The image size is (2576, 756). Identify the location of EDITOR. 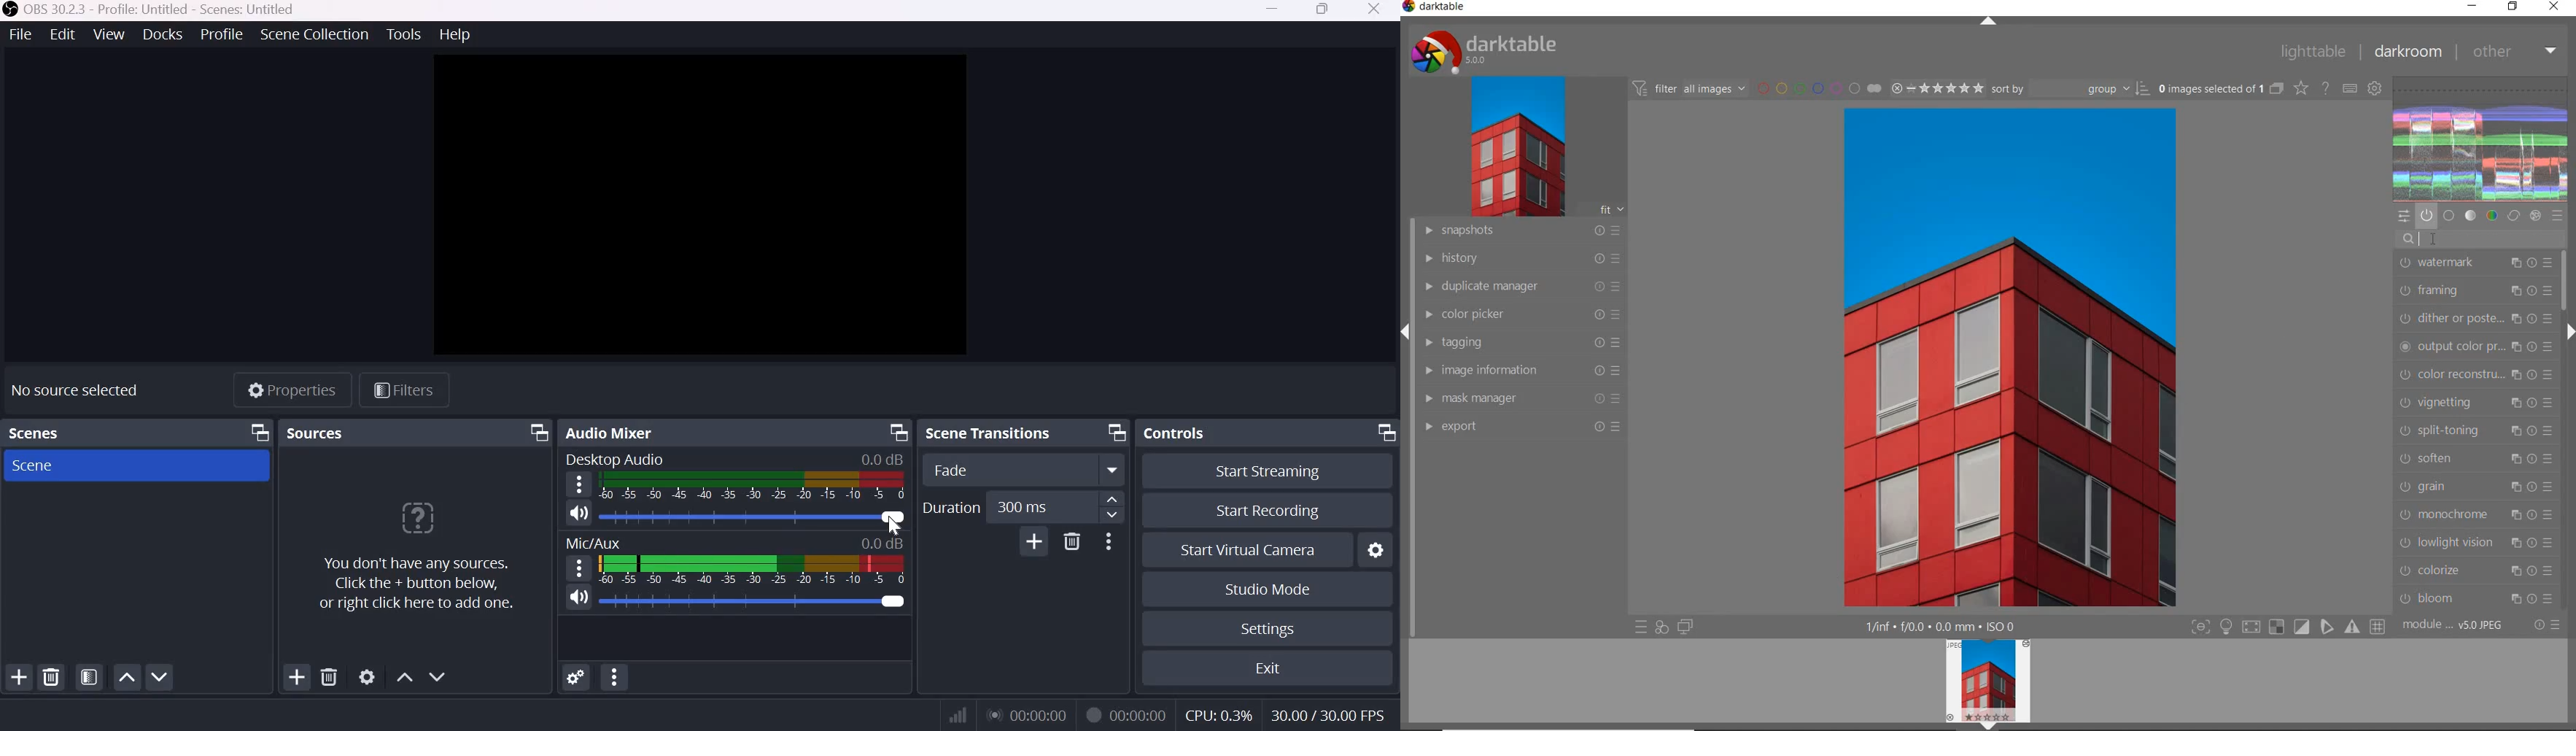
(2418, 239).